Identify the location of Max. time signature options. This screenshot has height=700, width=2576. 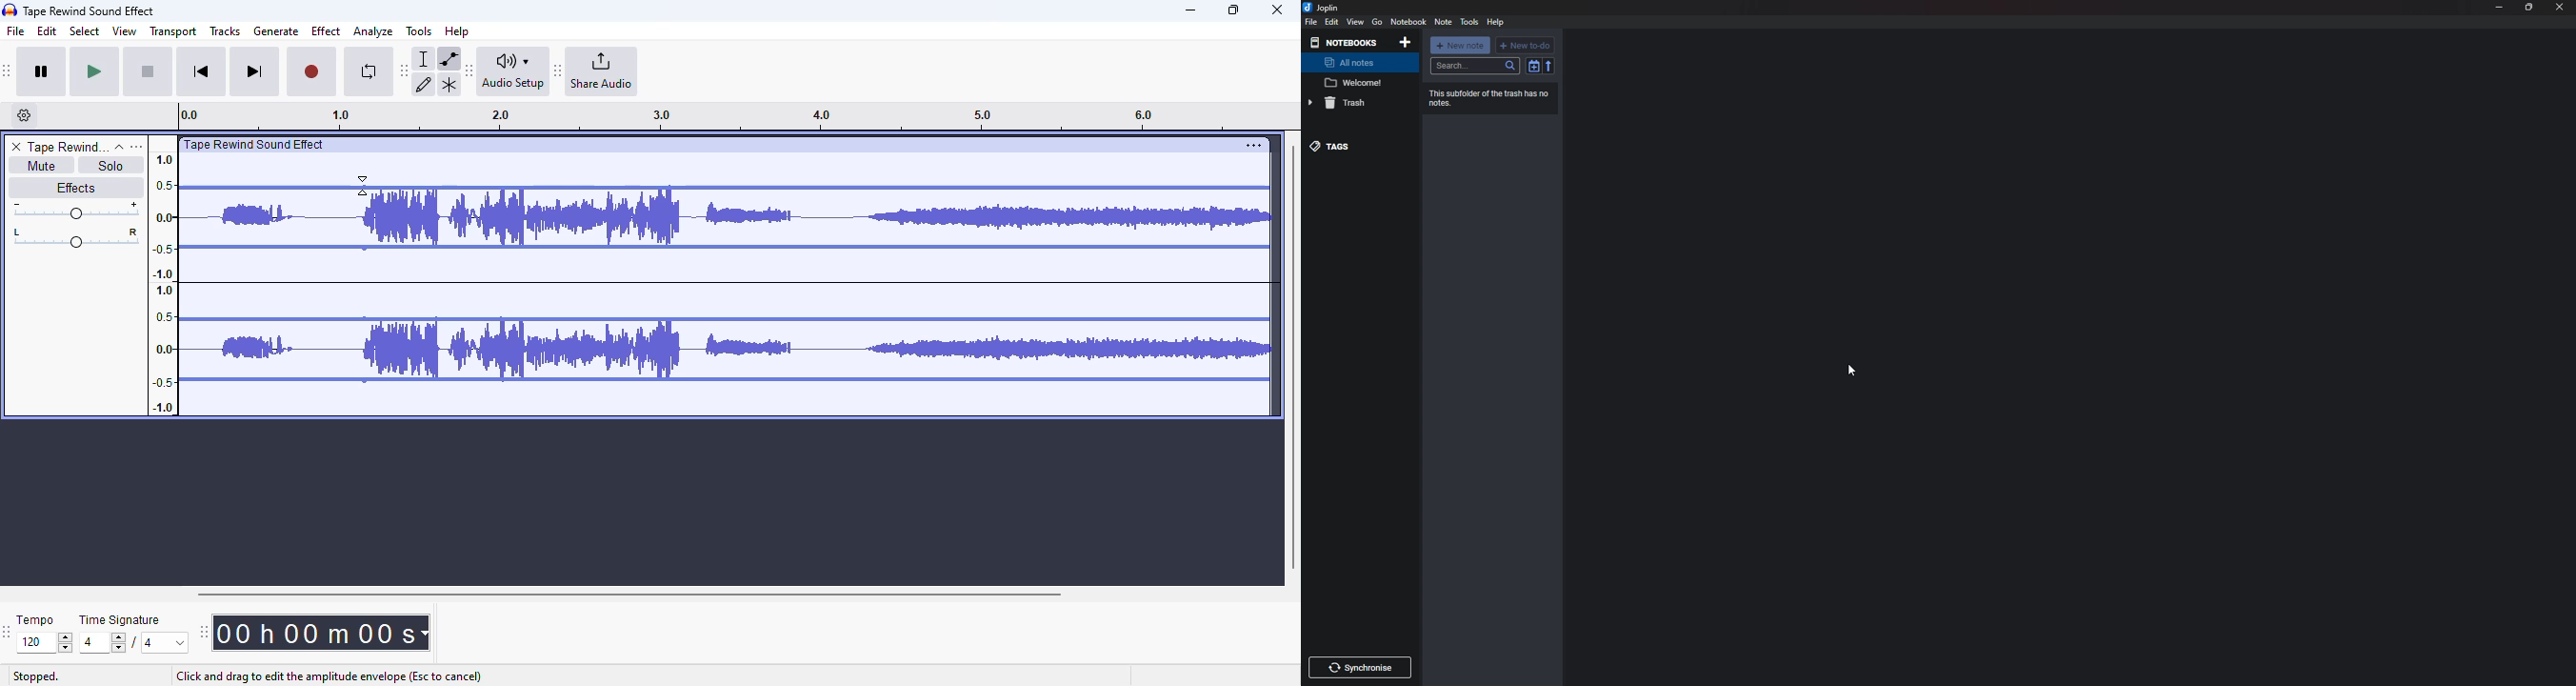
(166, 642).